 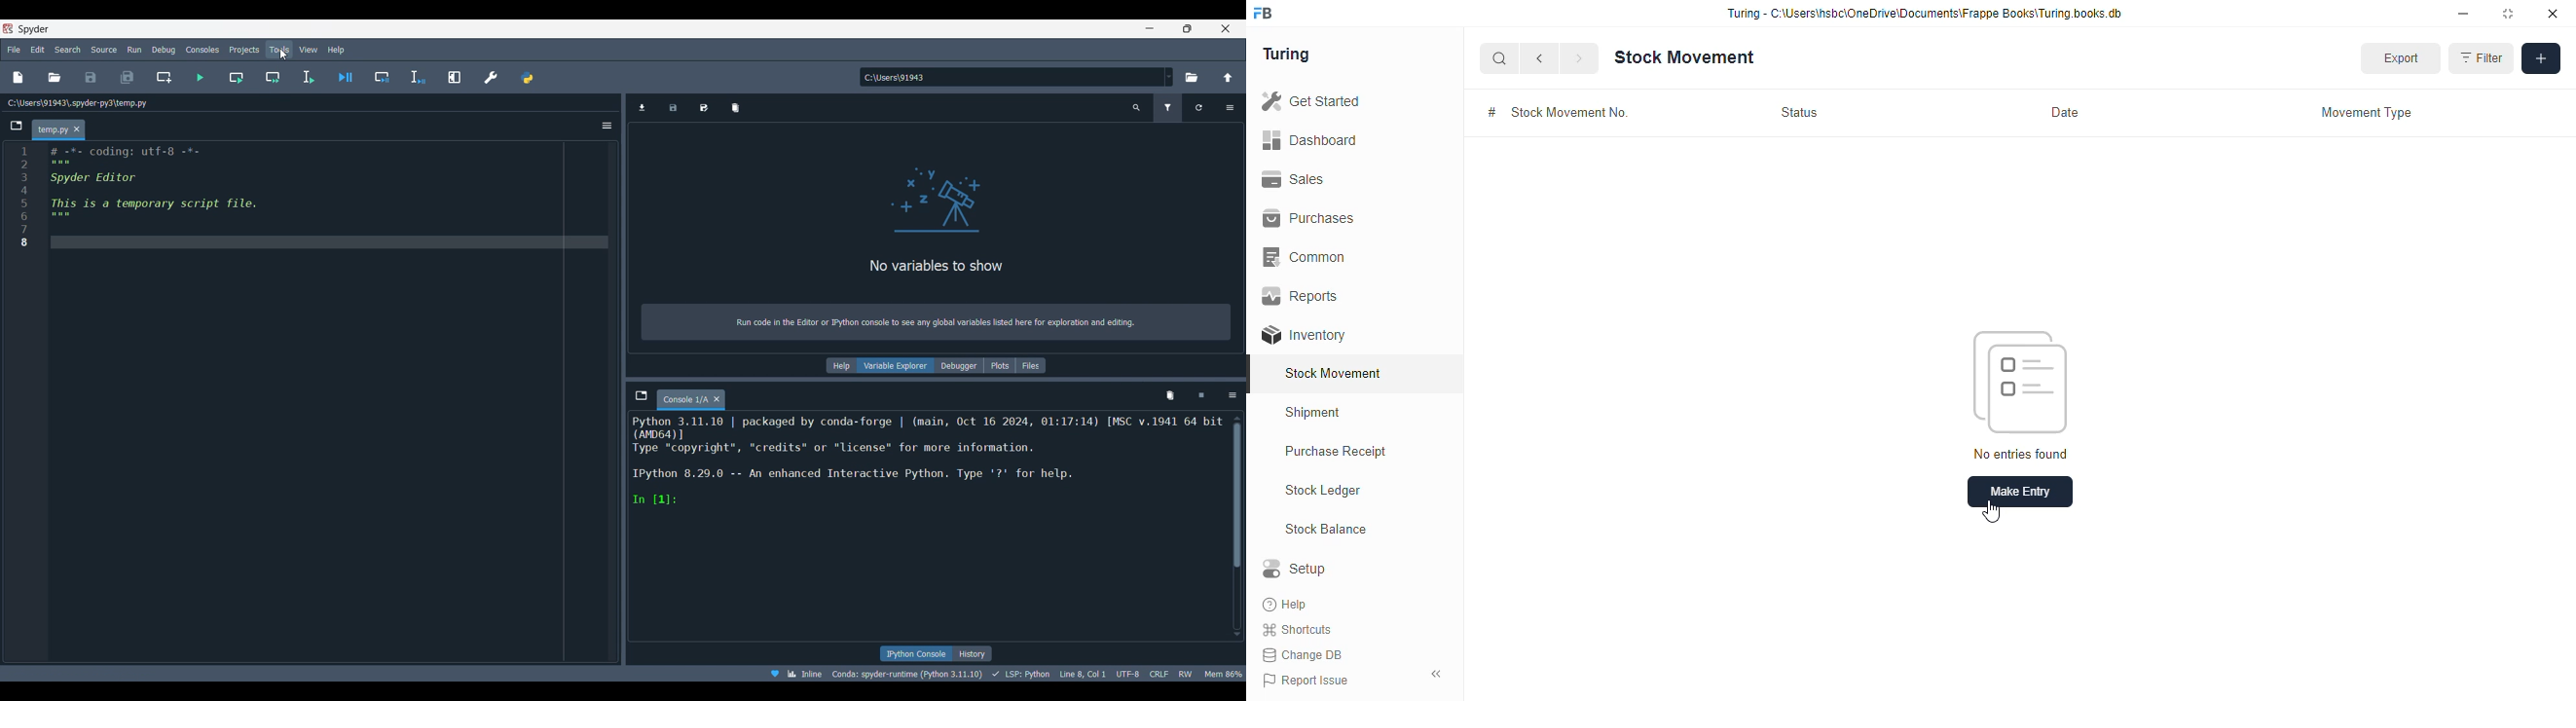 I want to click on Maximize current pane, so click(x=454, y=77).